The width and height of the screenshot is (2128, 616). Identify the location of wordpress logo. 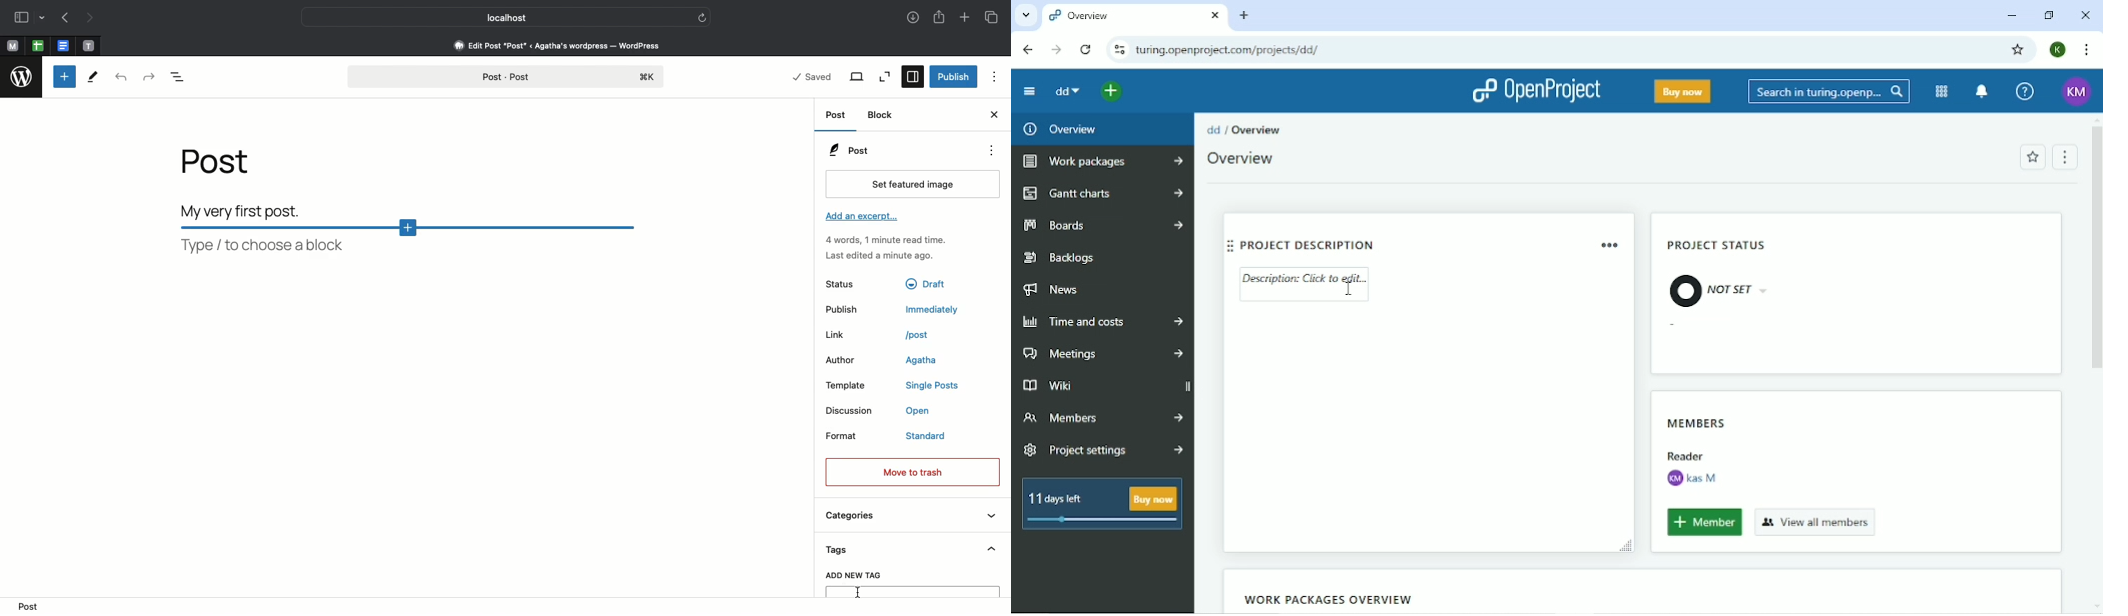
(22, 76).